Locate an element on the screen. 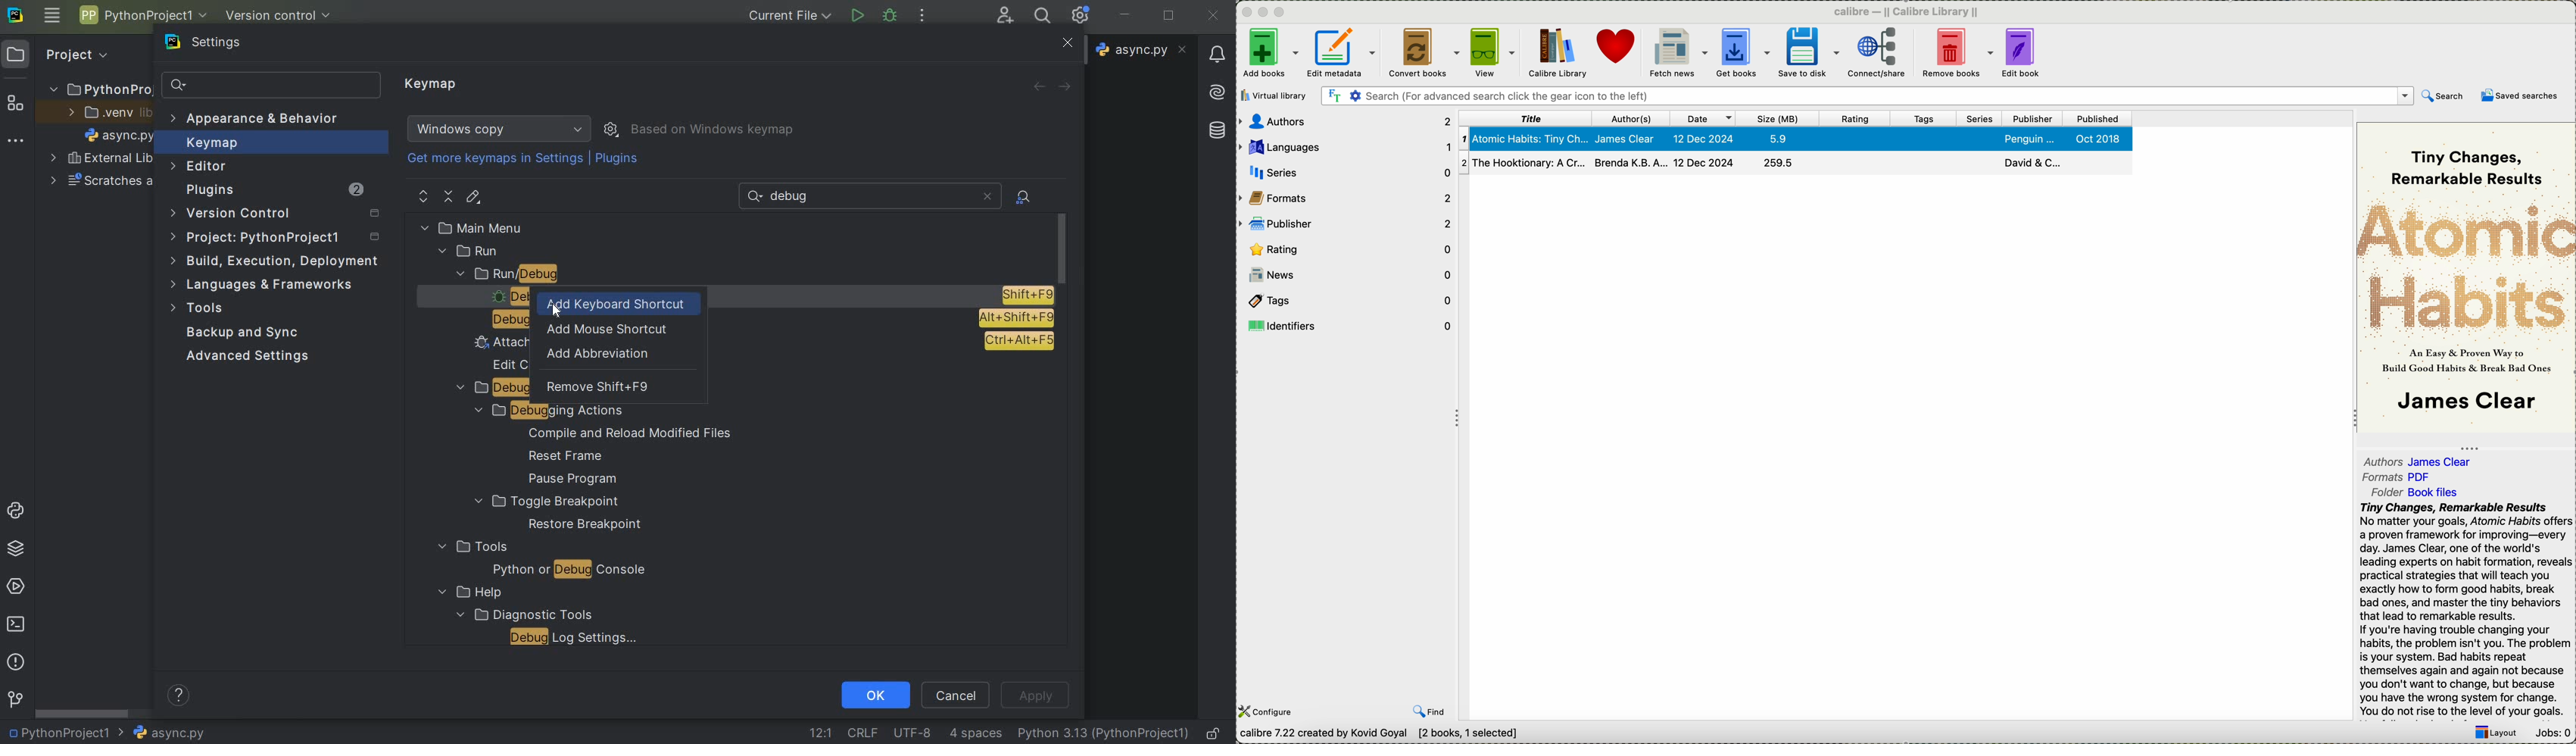  main menu is located at coordinates (504, 227).